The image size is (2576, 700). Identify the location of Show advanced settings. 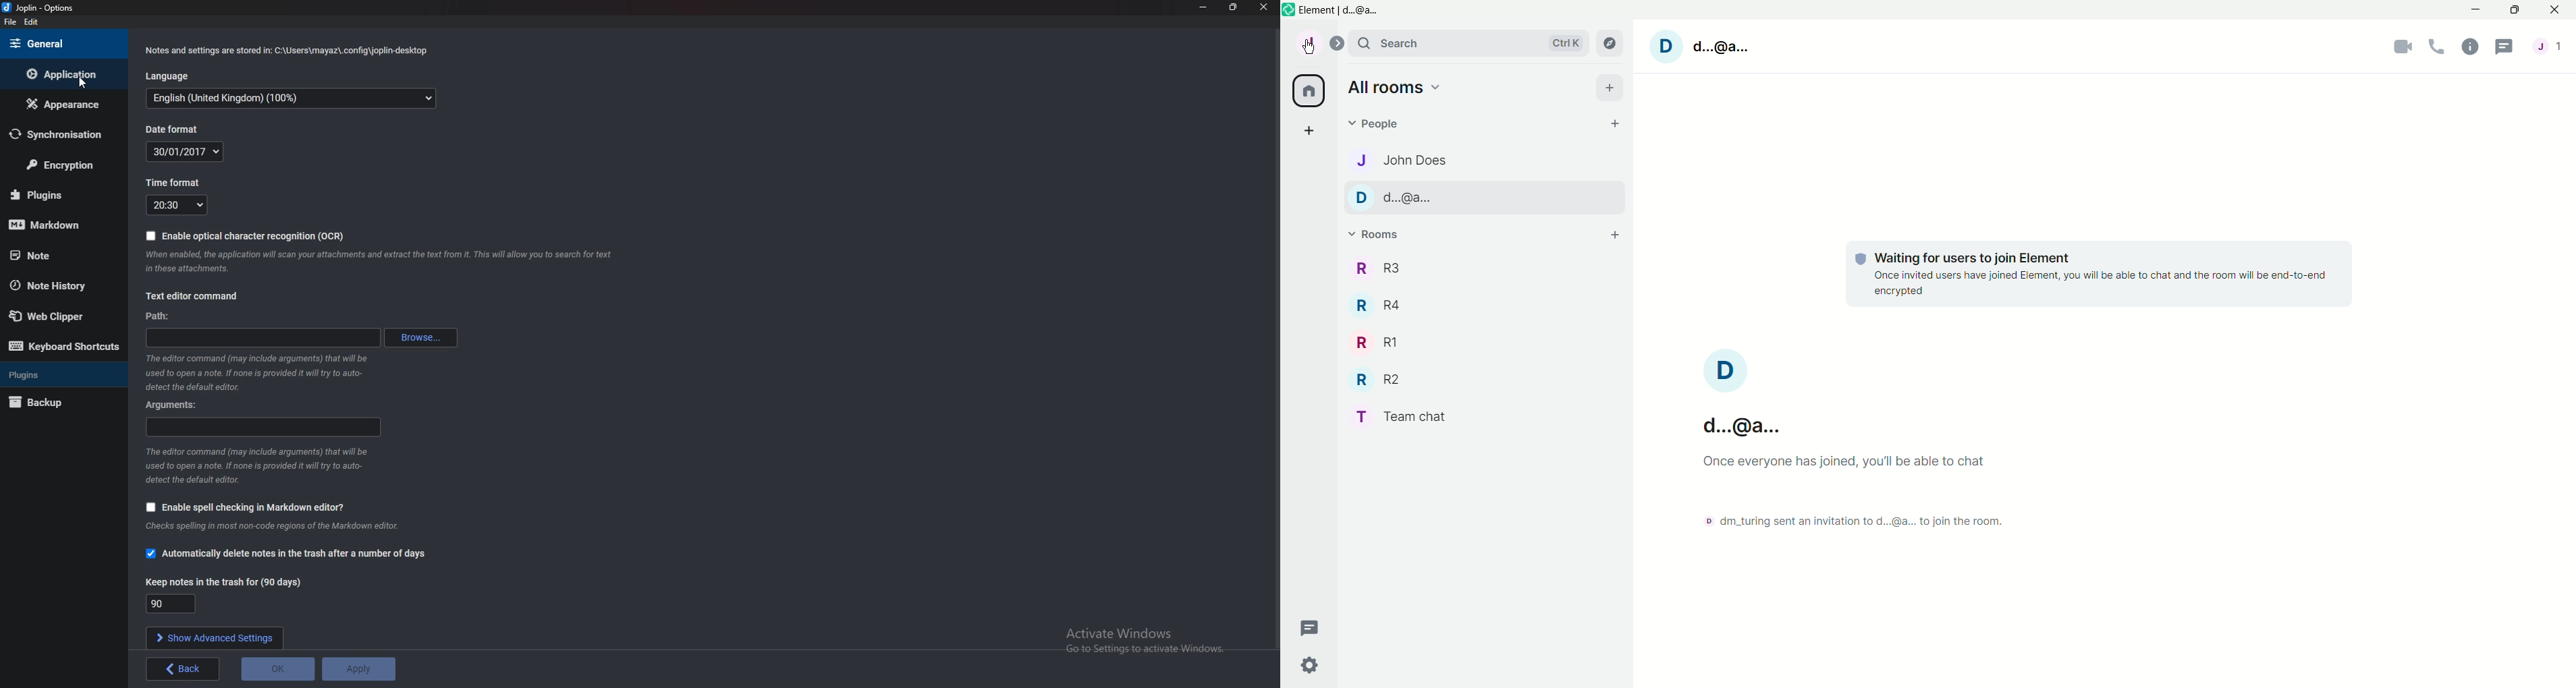
(215, 638).